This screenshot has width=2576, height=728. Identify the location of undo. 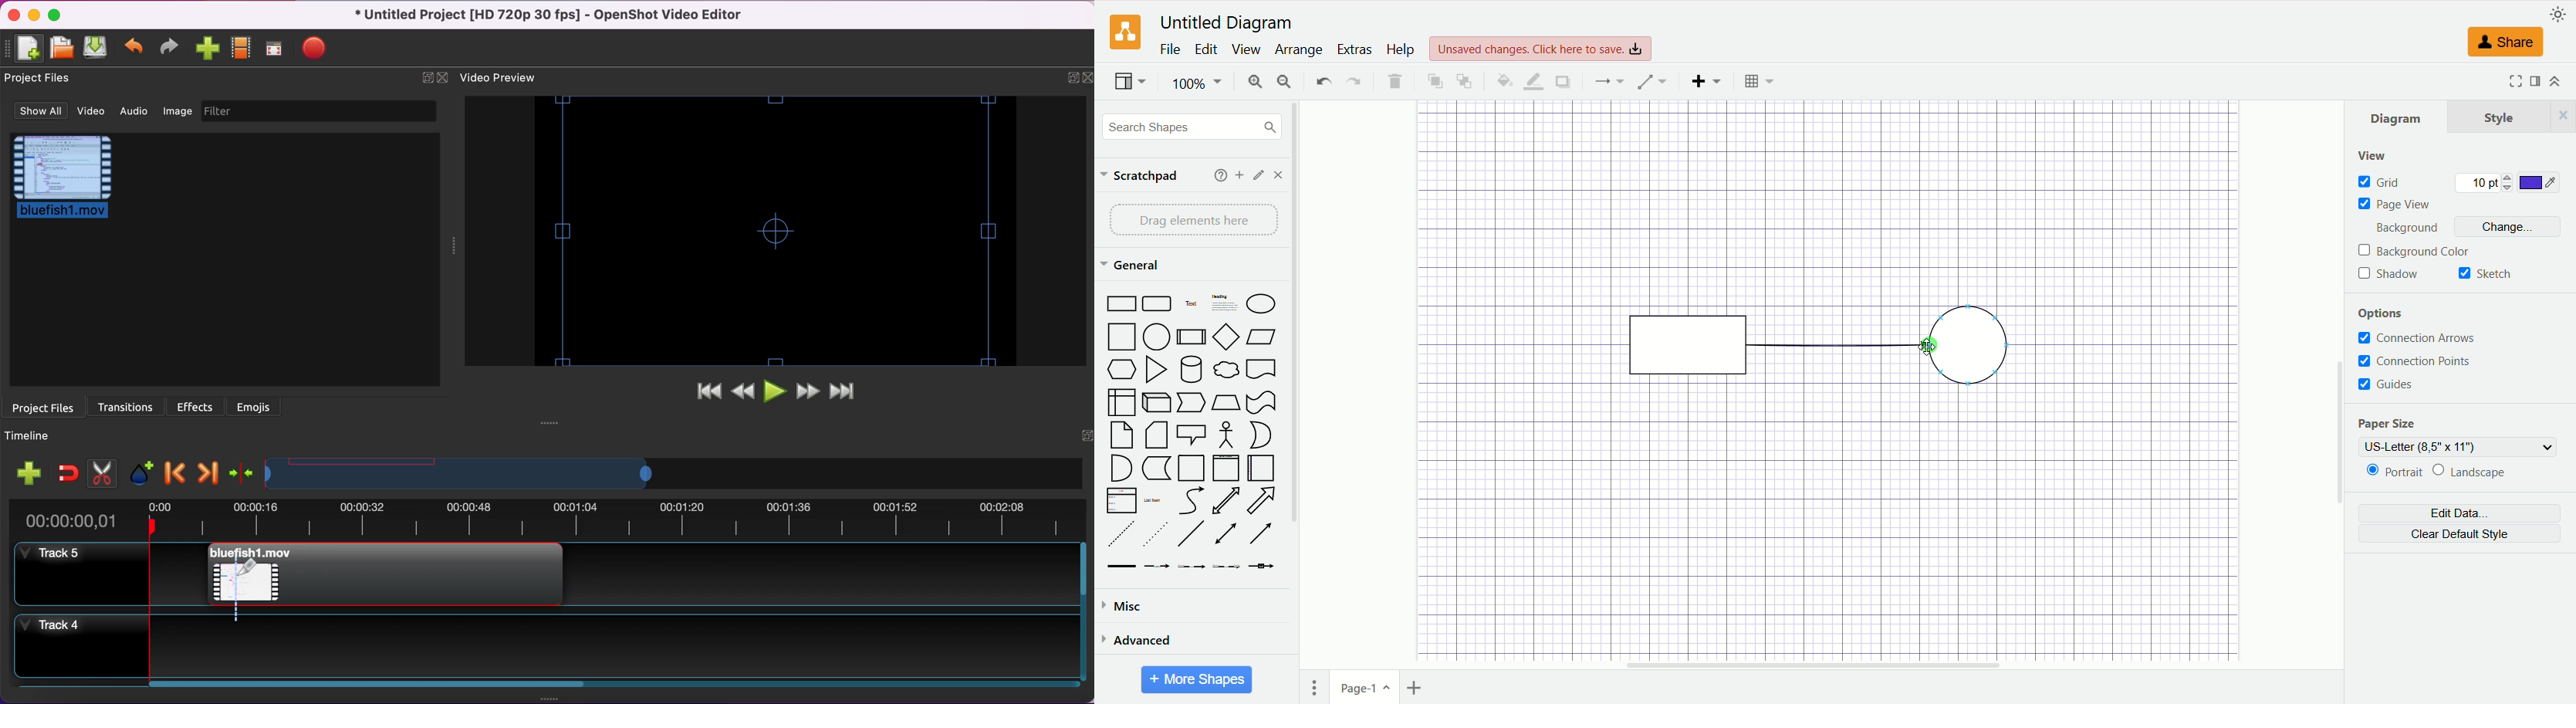
(1320, 80).